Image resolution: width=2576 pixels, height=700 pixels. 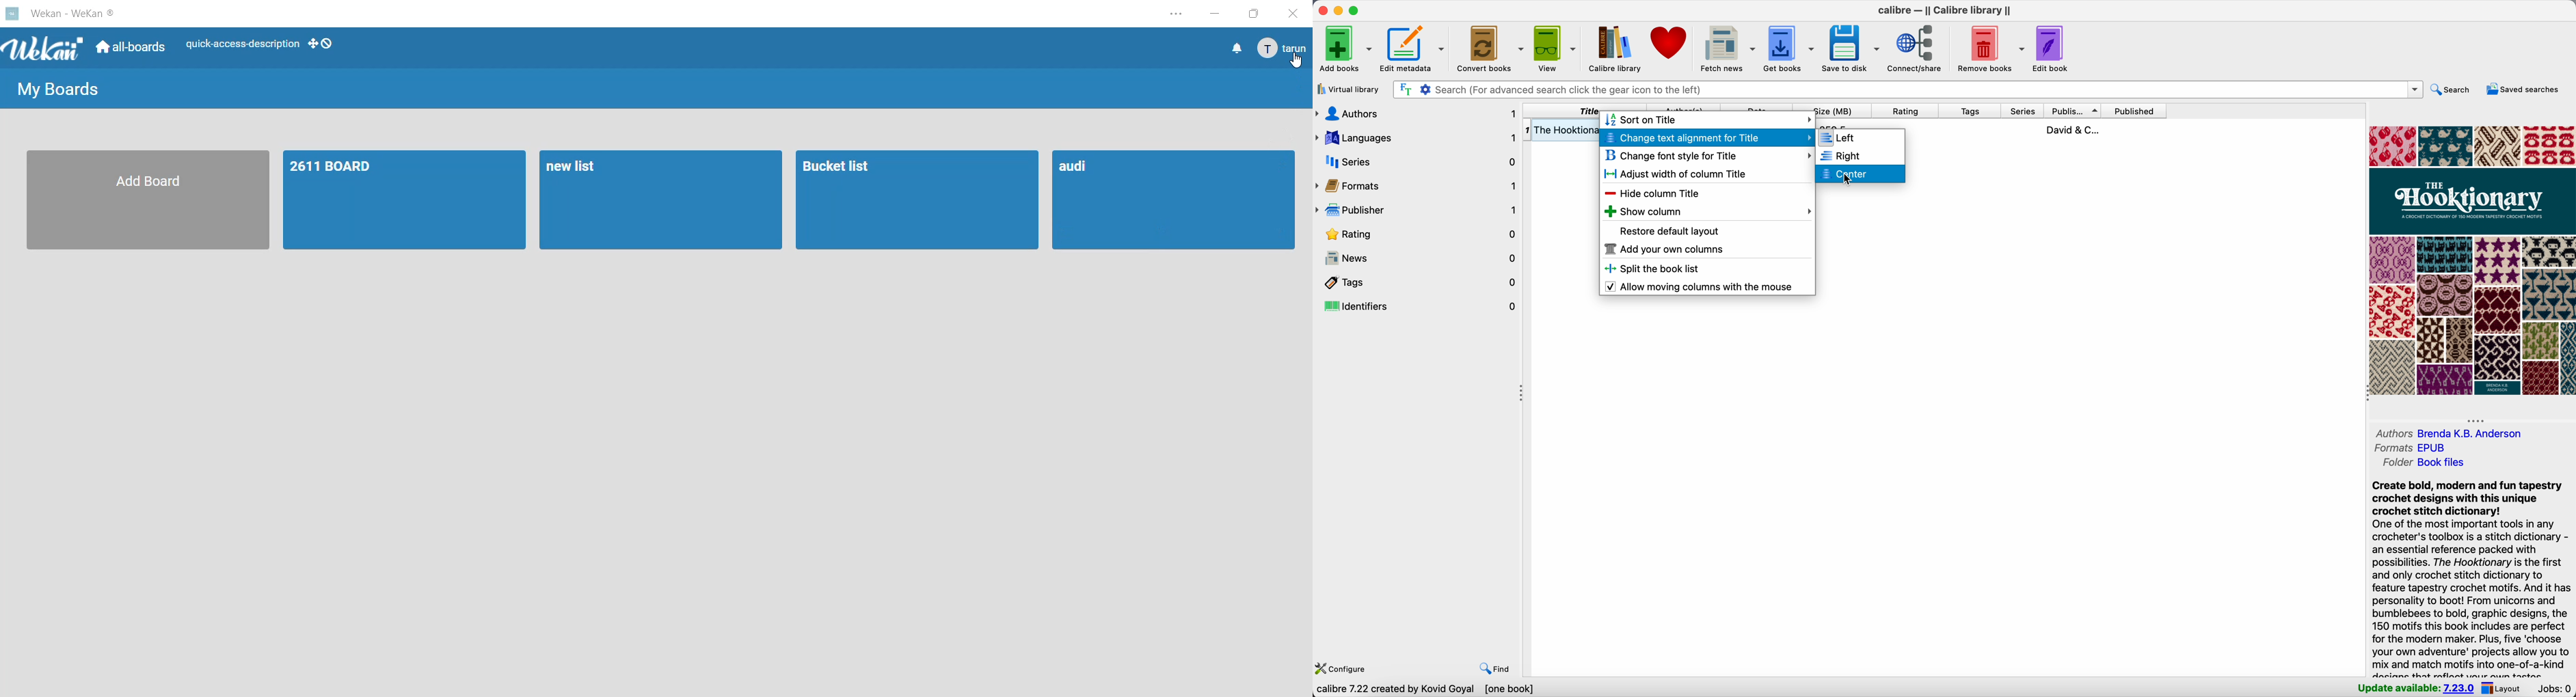 What do you see at coordinates (2054, 48) in the screenshot?
I see `edit book` at bounding box center [2054, 48].